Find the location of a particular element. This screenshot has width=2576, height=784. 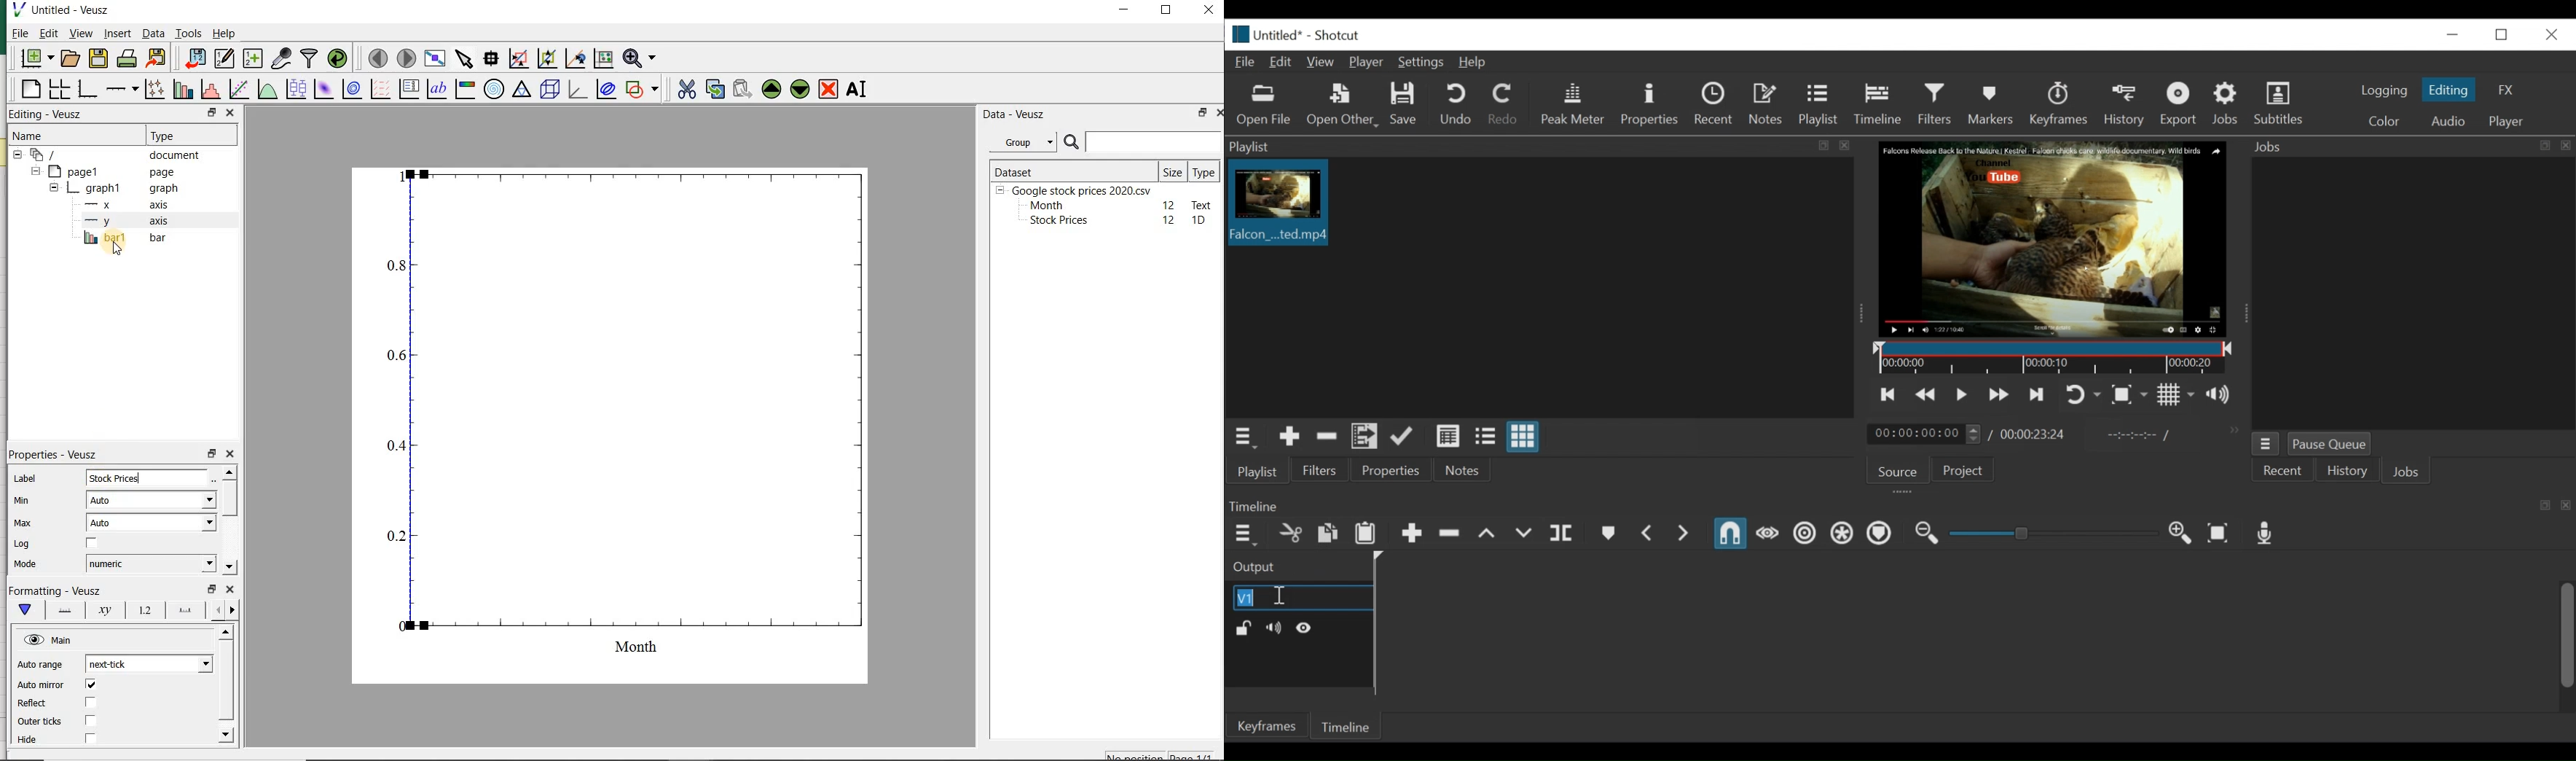

move to the next page is located at coordinates (407, 59).